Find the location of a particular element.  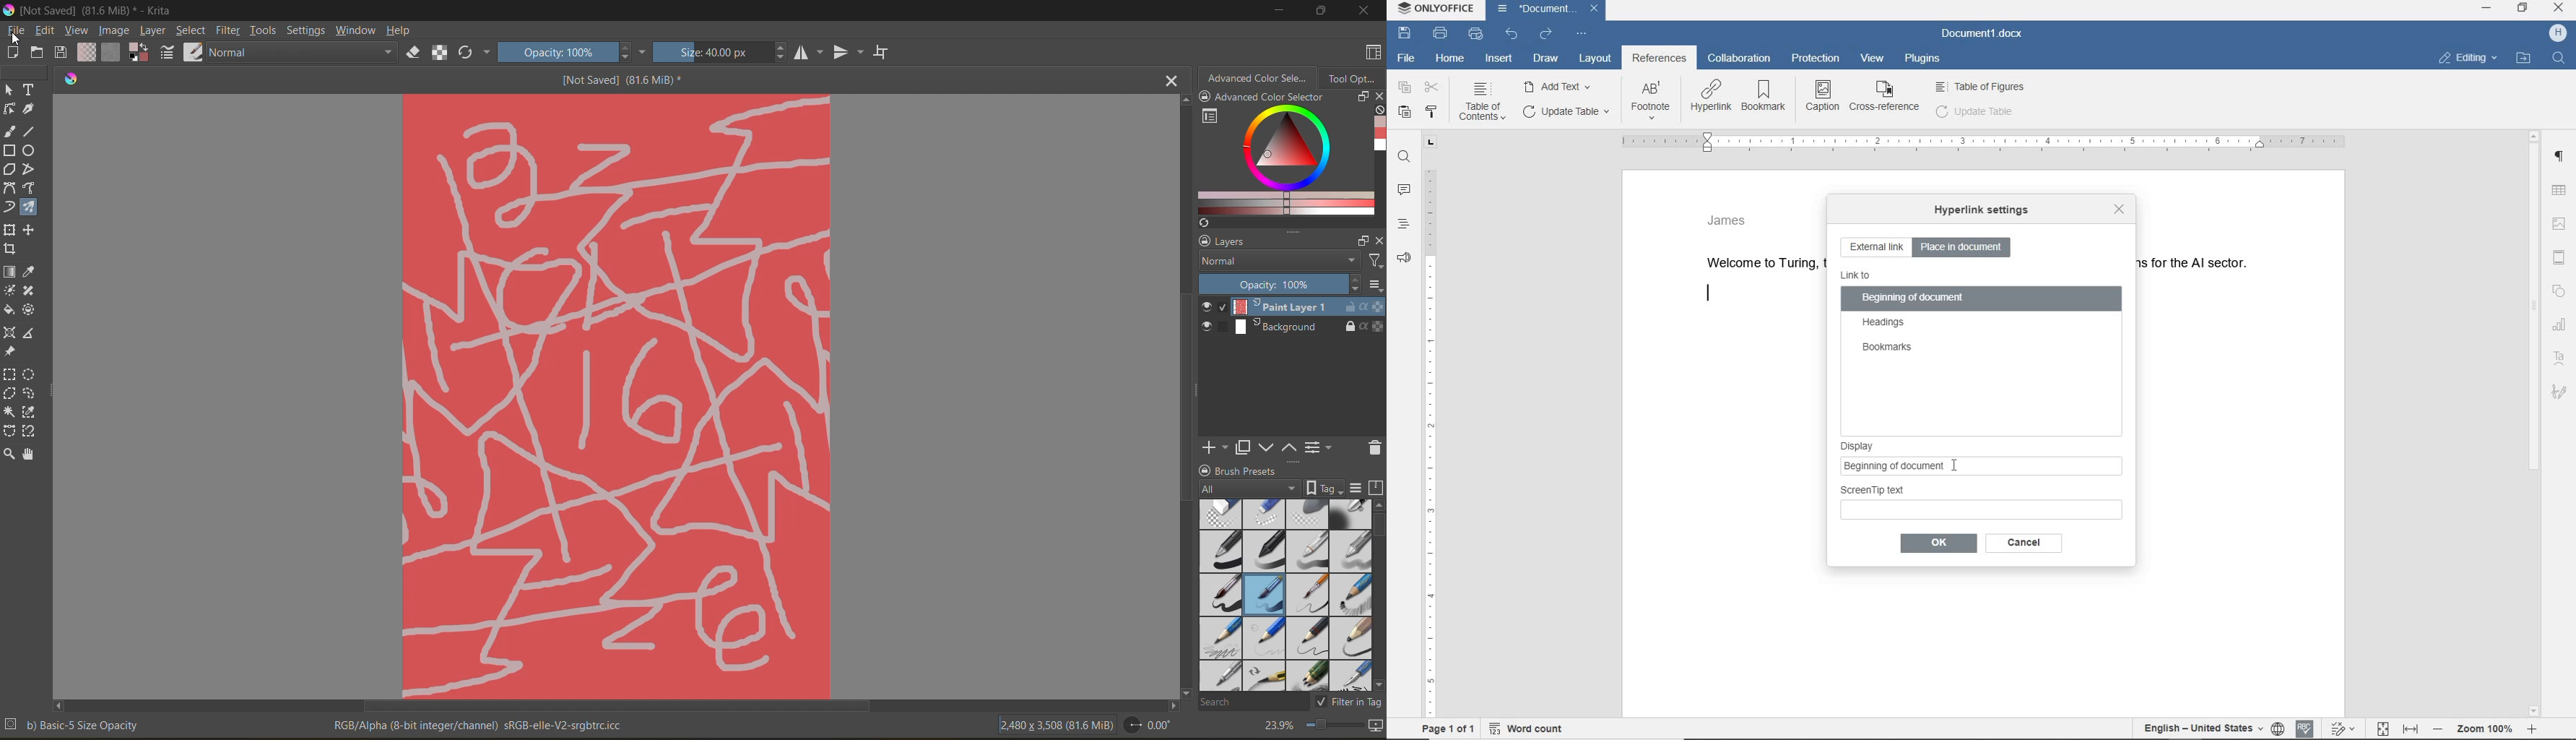

external link is located at coordinates (1876, 248).